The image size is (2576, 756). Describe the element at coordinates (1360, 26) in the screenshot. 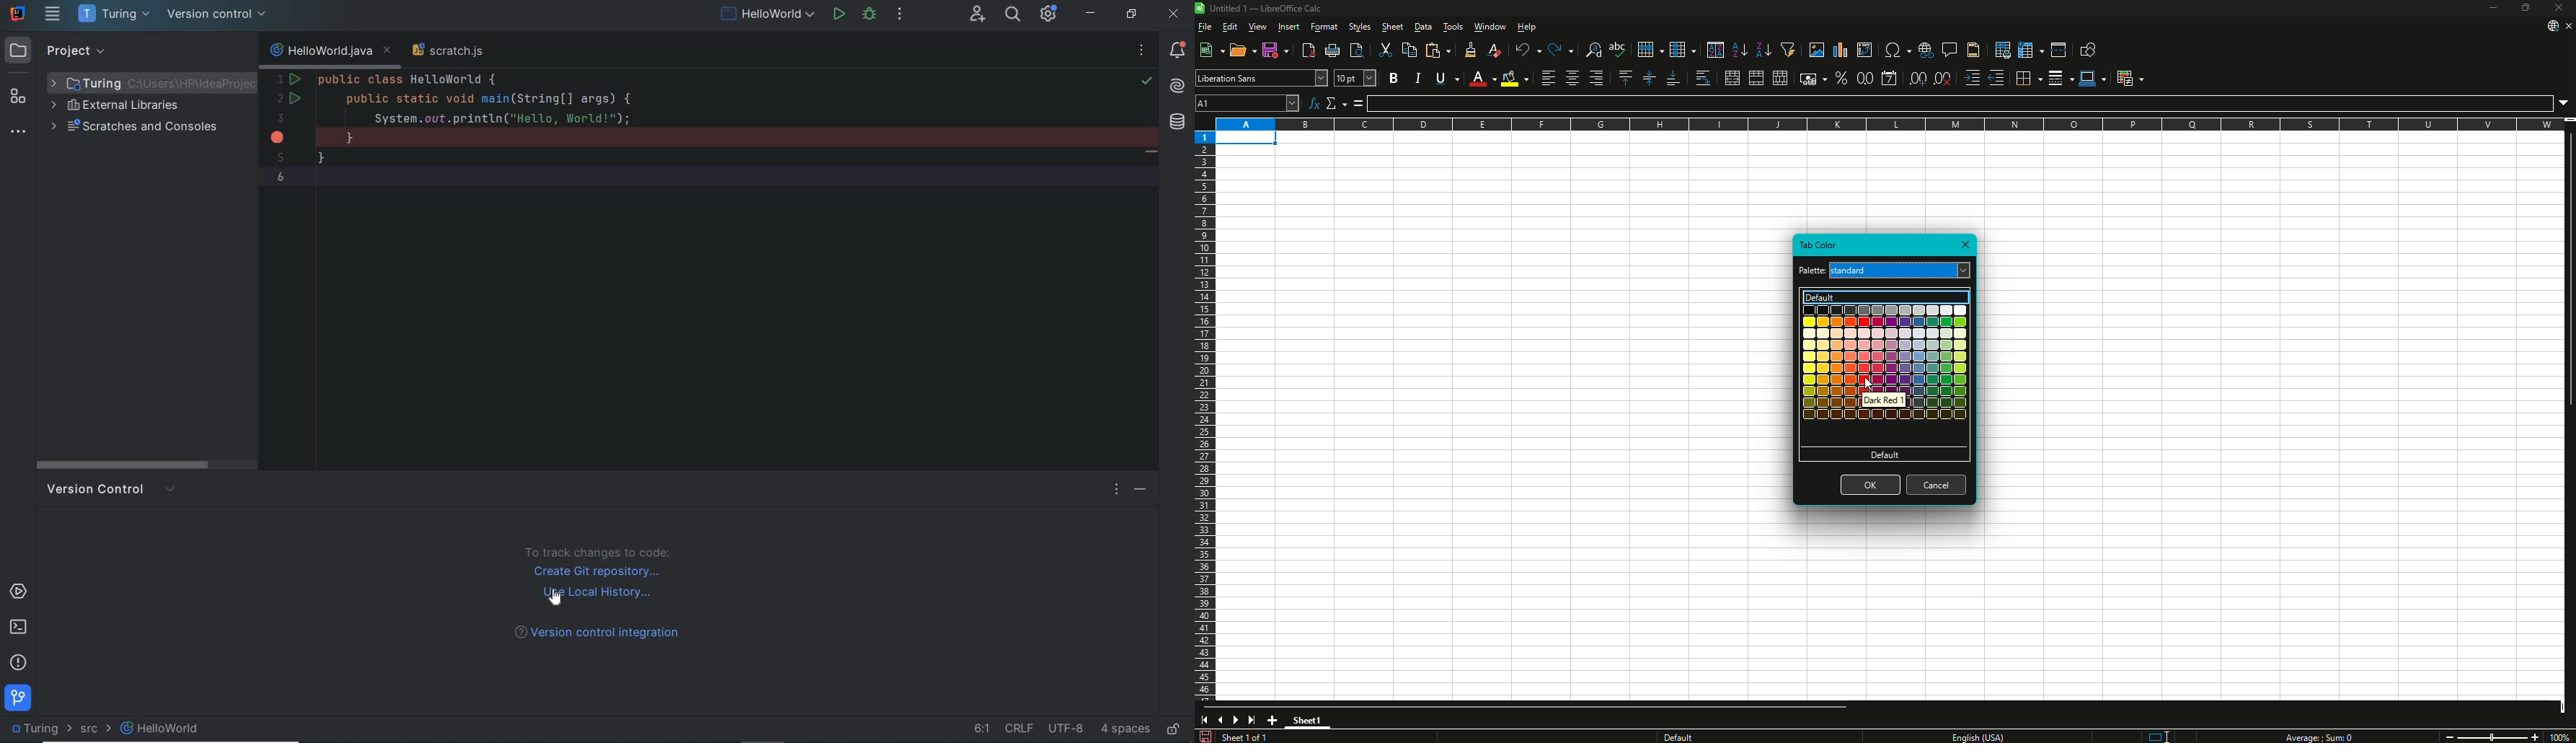

I see `Styles` at that location.